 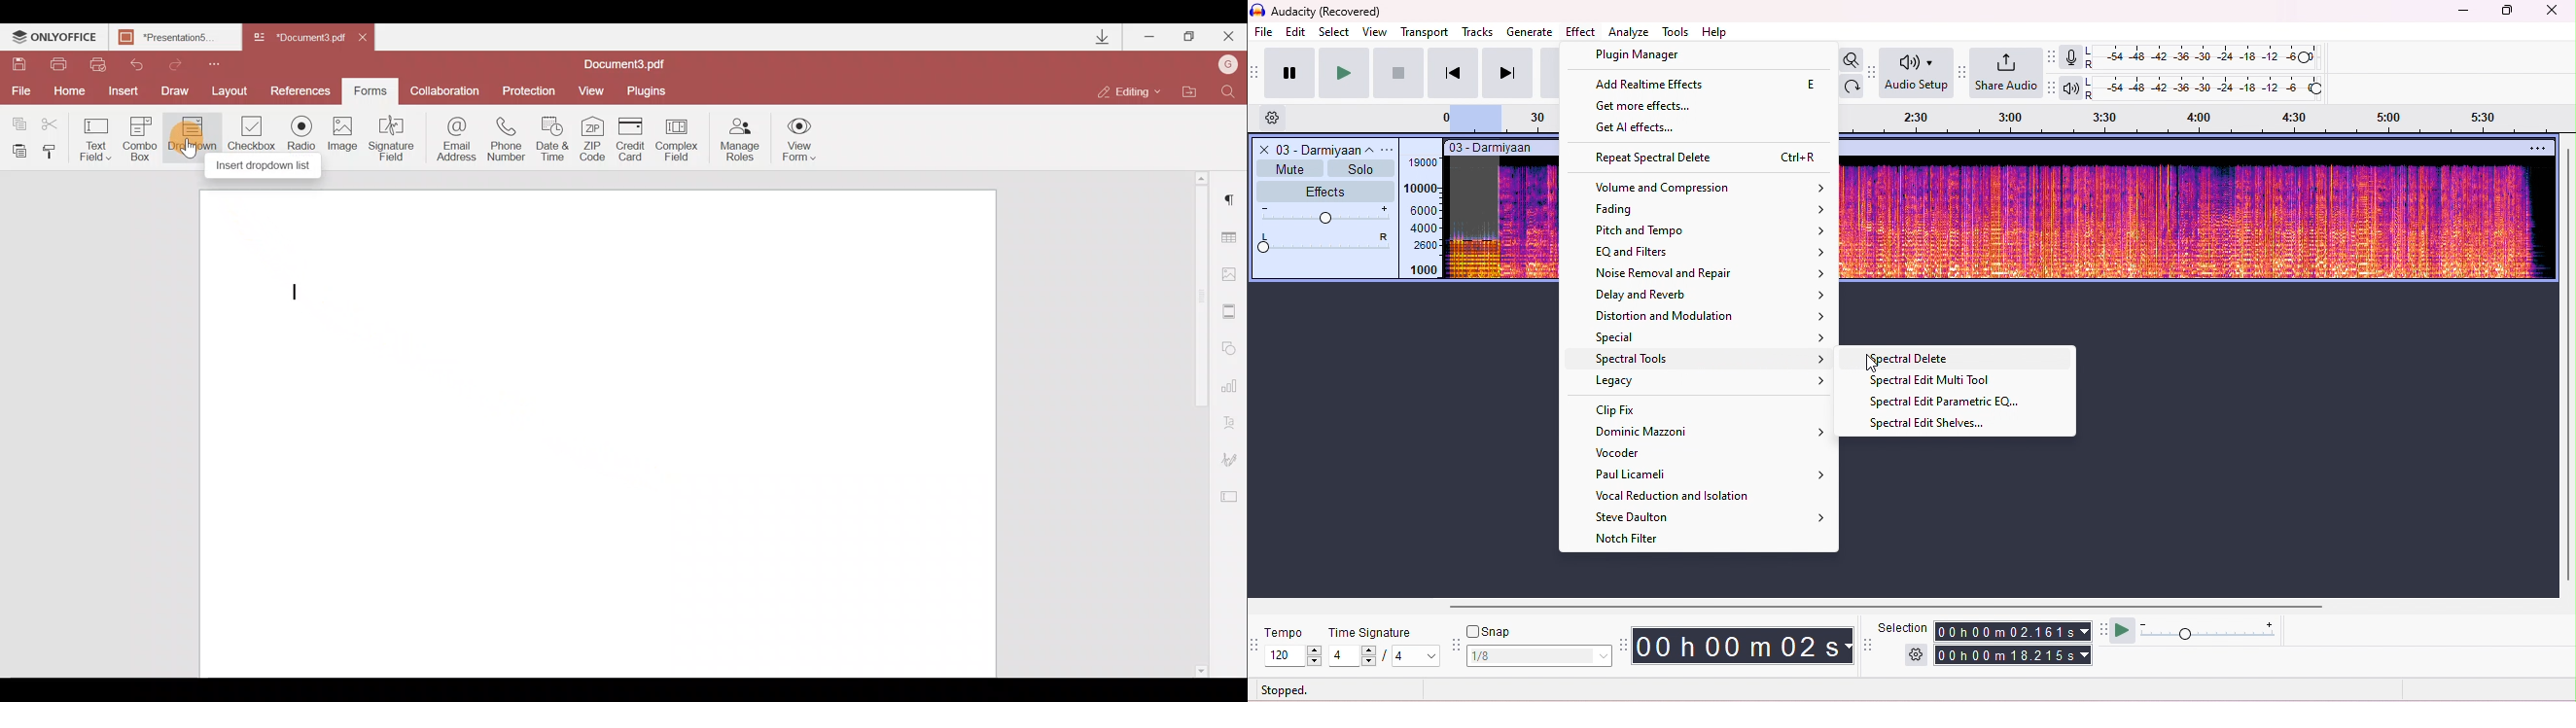 What do you see at coordinates (648, 92) in the screenshot?
I see `Plugins` at bounding box center [648, 92].